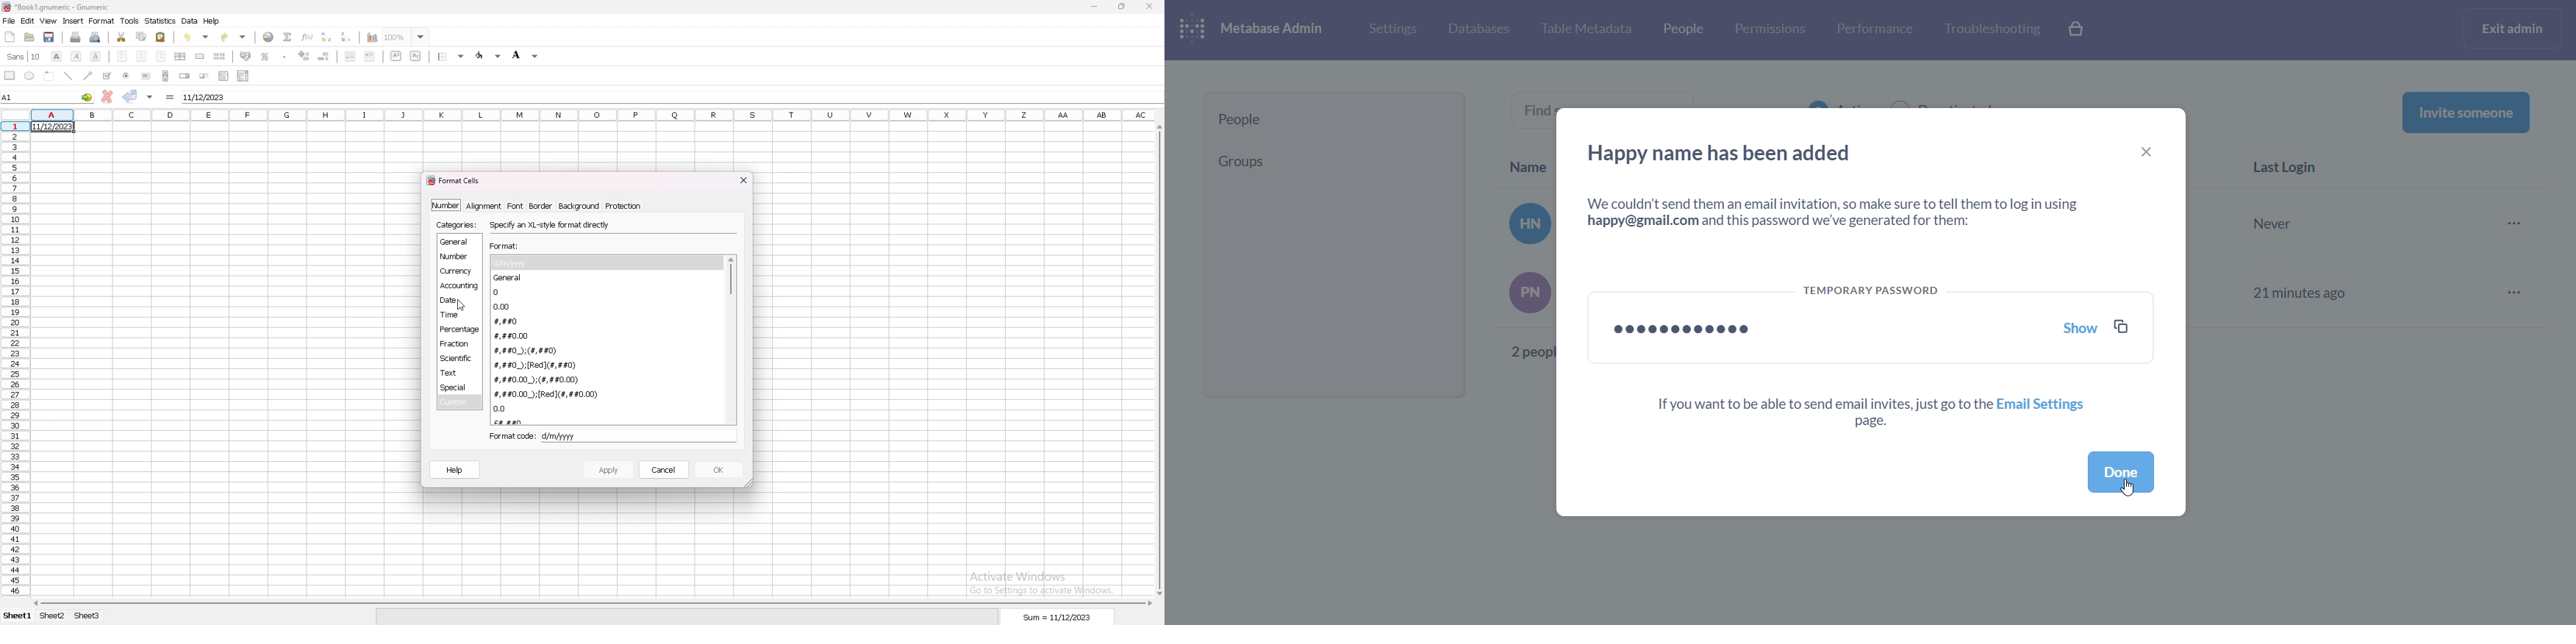 The width and height of the screenshot is (2576, 644). Describe the element at coordinates (95, 56) in the screenshot. I see `underline` at that location.